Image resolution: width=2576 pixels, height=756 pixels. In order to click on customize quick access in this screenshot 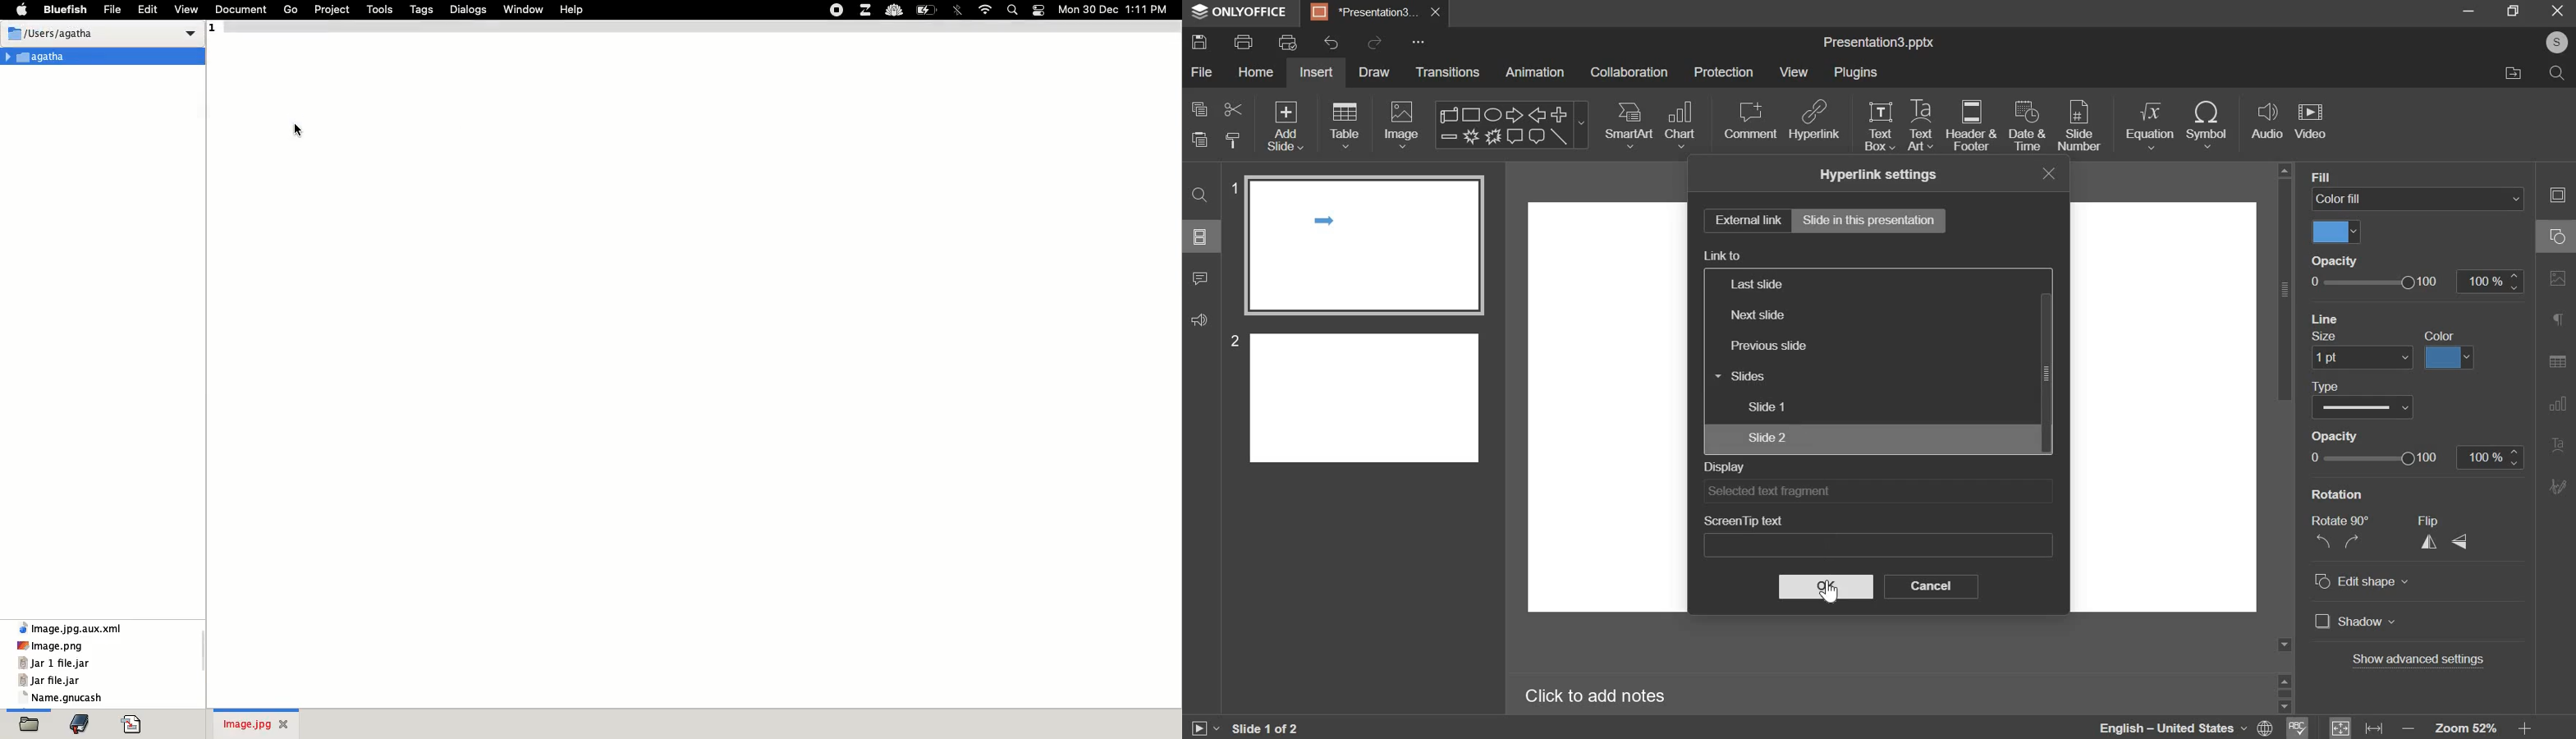, I will do `click(1419, 42)`.